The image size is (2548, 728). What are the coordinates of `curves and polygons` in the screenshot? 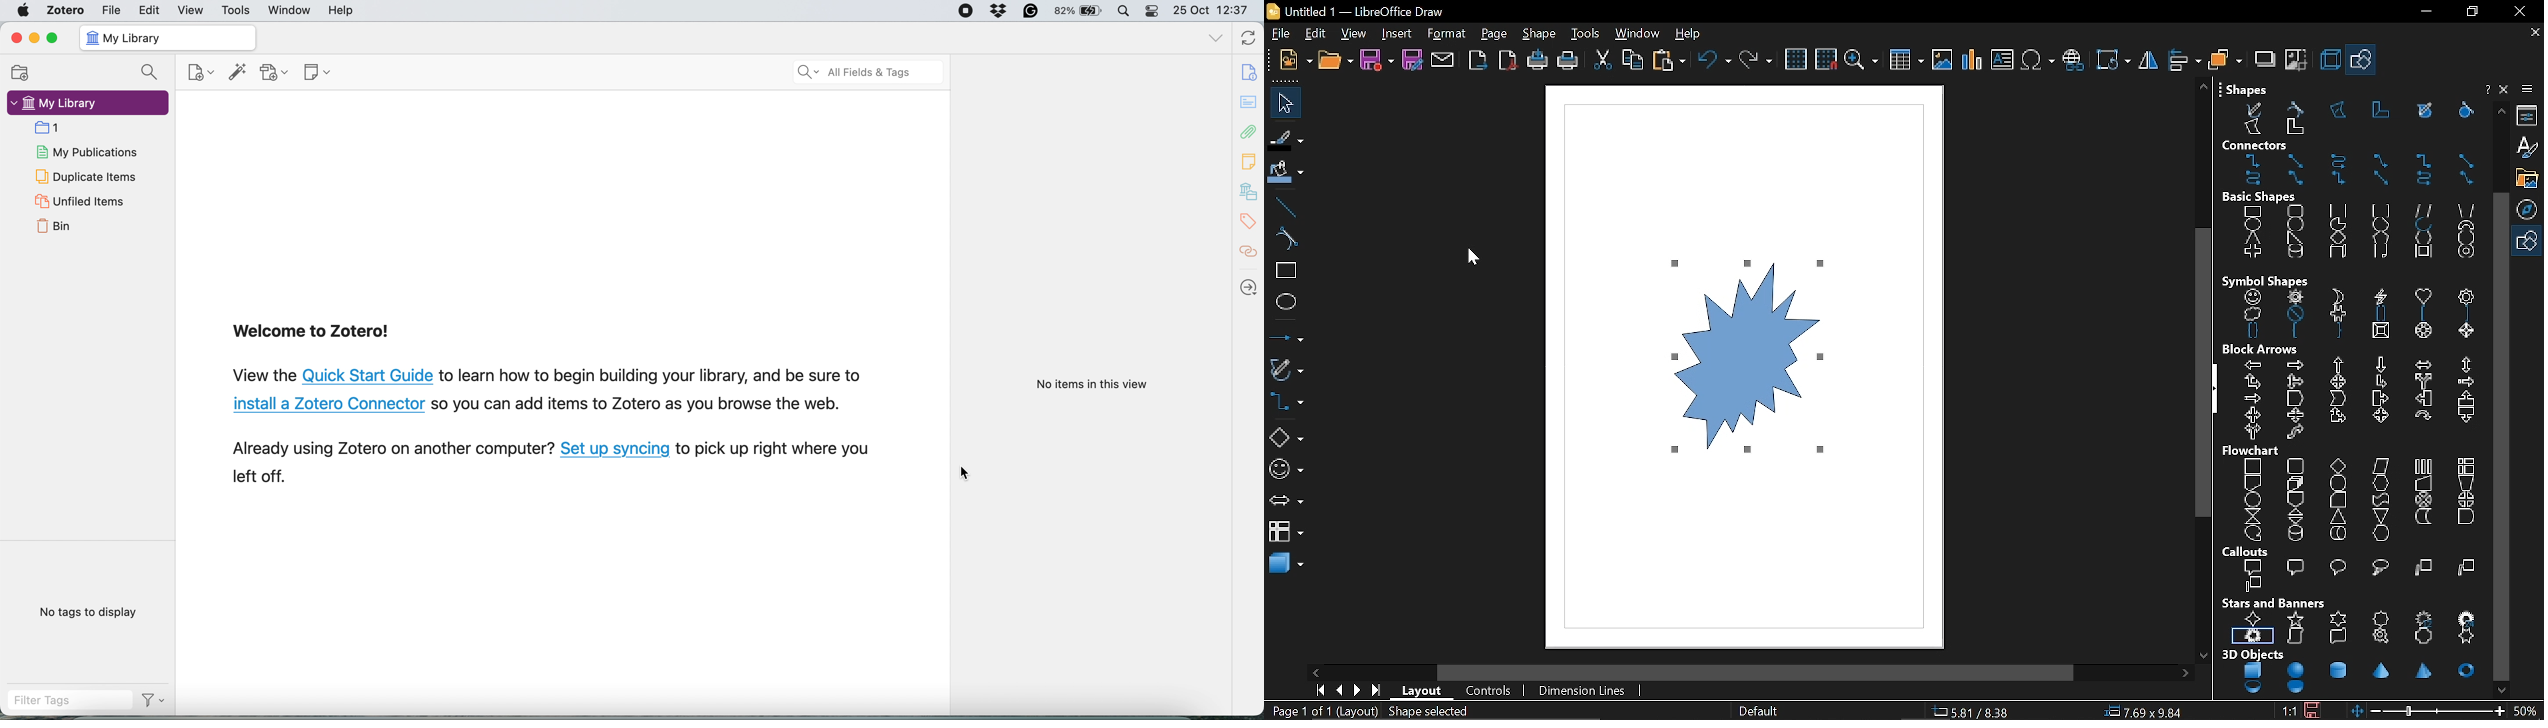 It's located at (1285, 371).